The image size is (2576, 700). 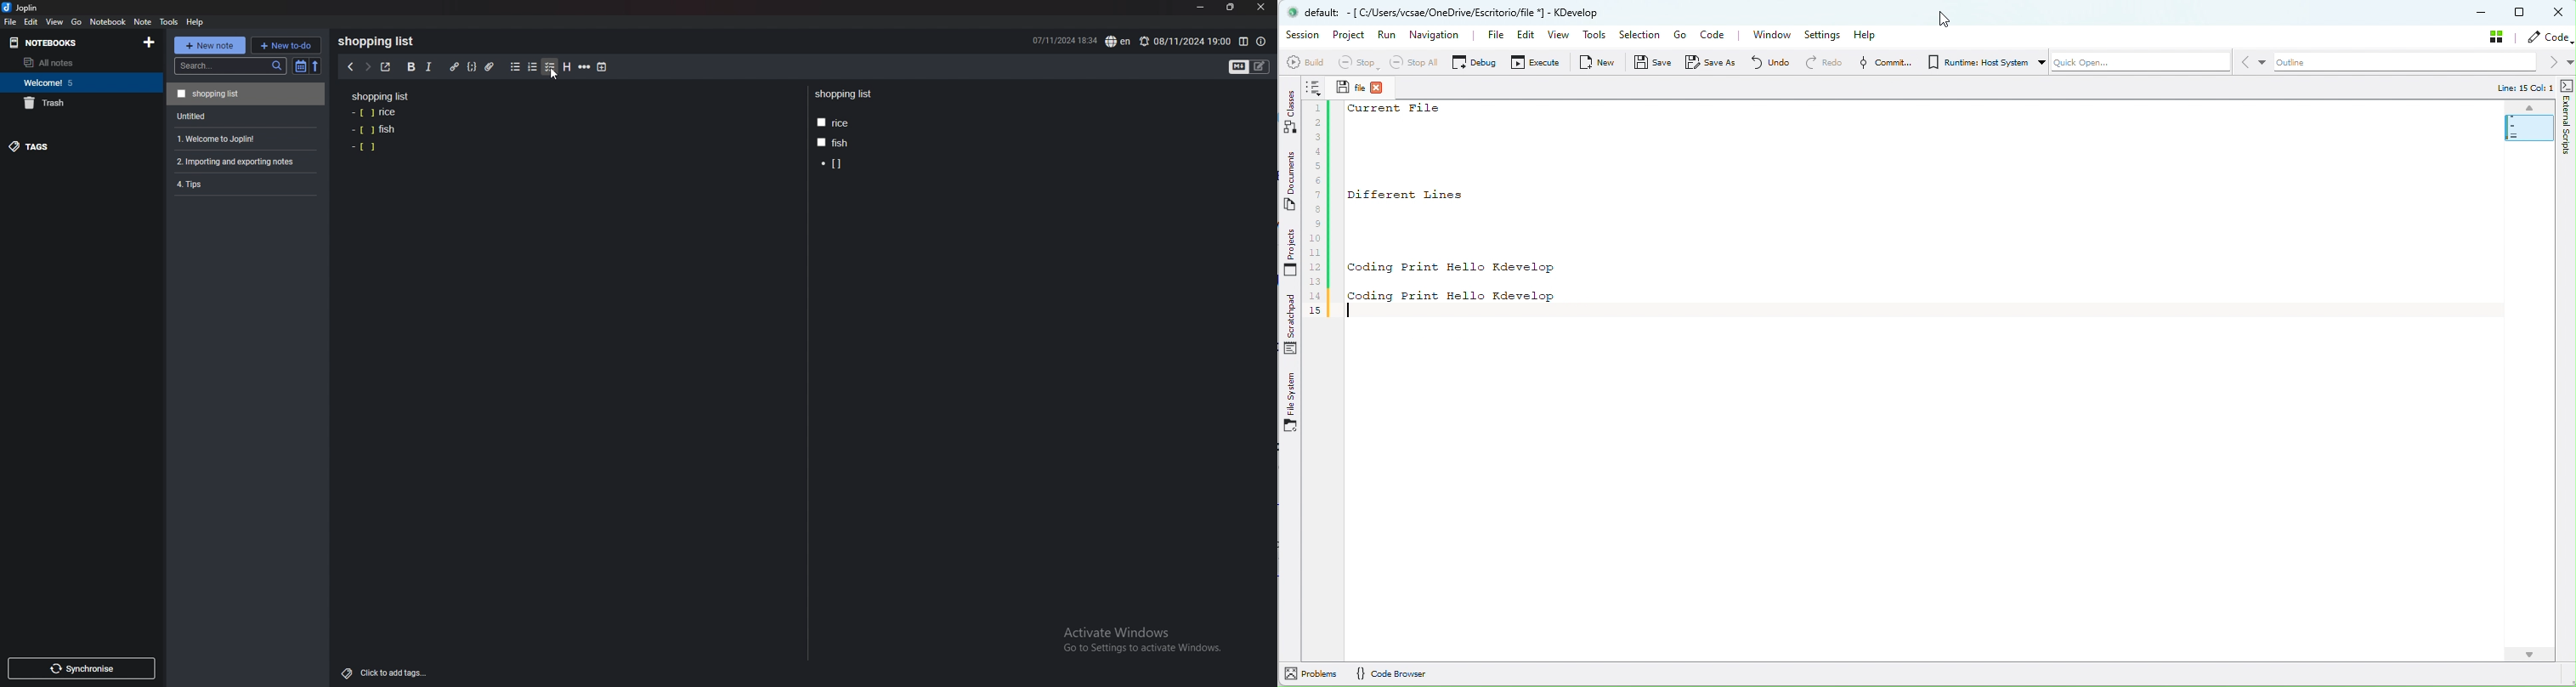 I want to click on rice, so click(x=833, y=123).